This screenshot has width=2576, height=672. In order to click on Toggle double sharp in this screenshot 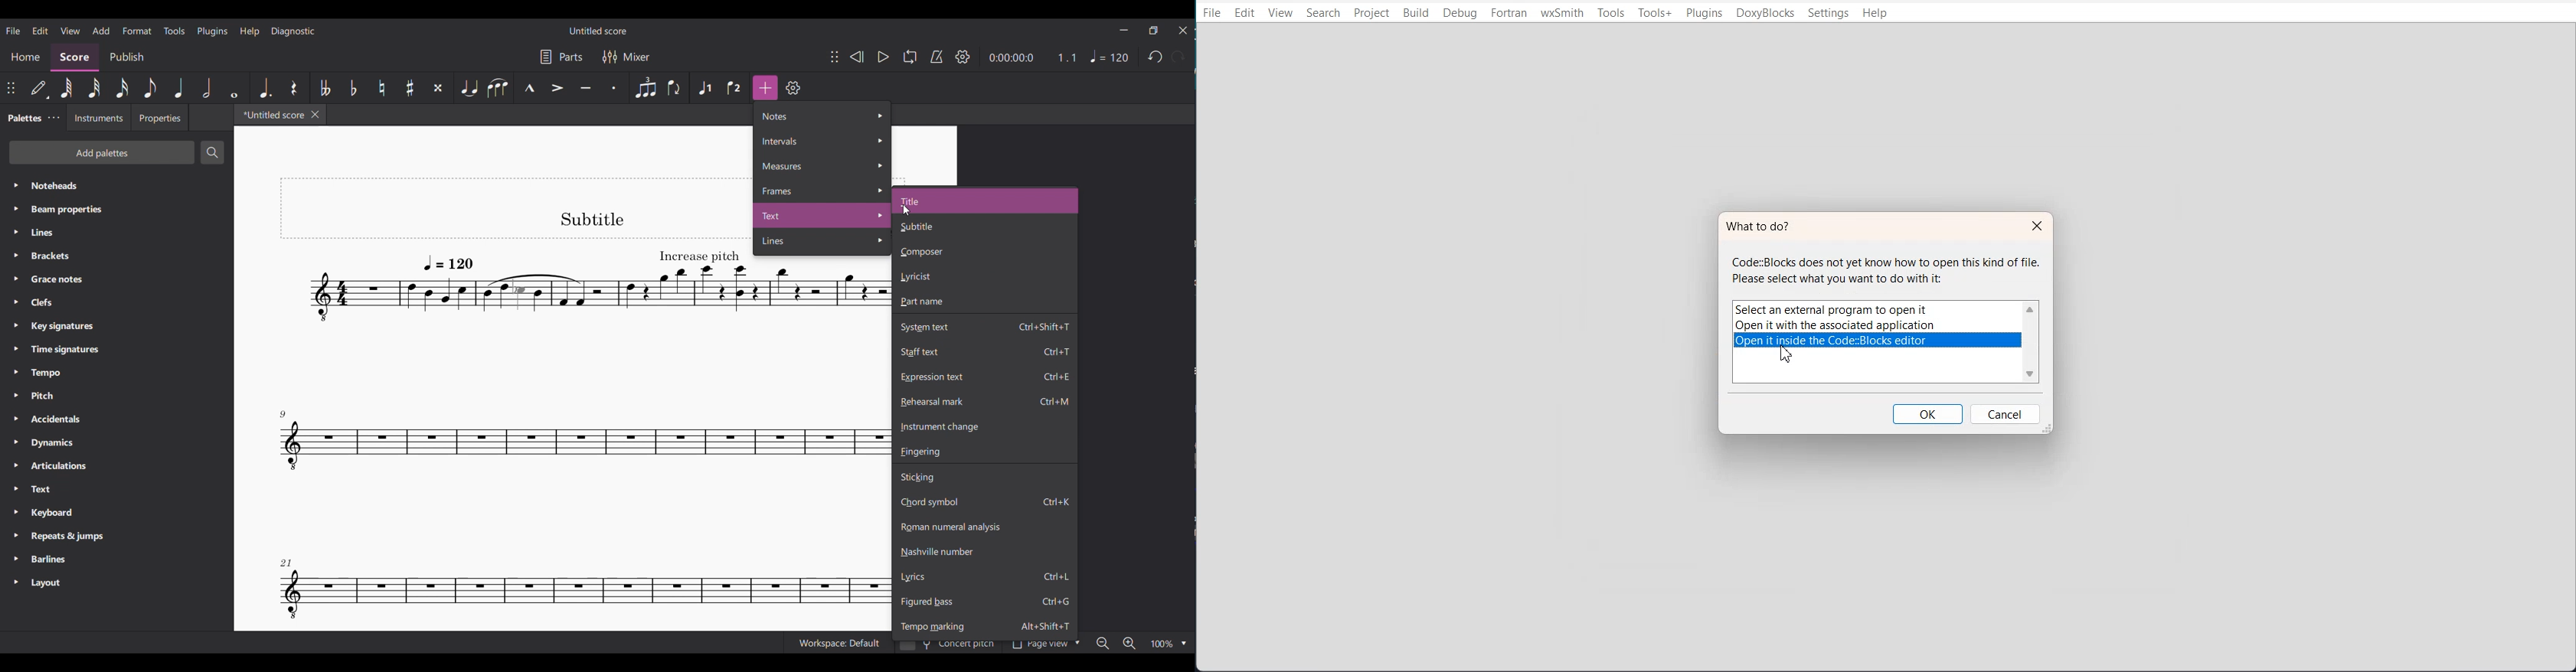, I will do `click(438, 88)`.